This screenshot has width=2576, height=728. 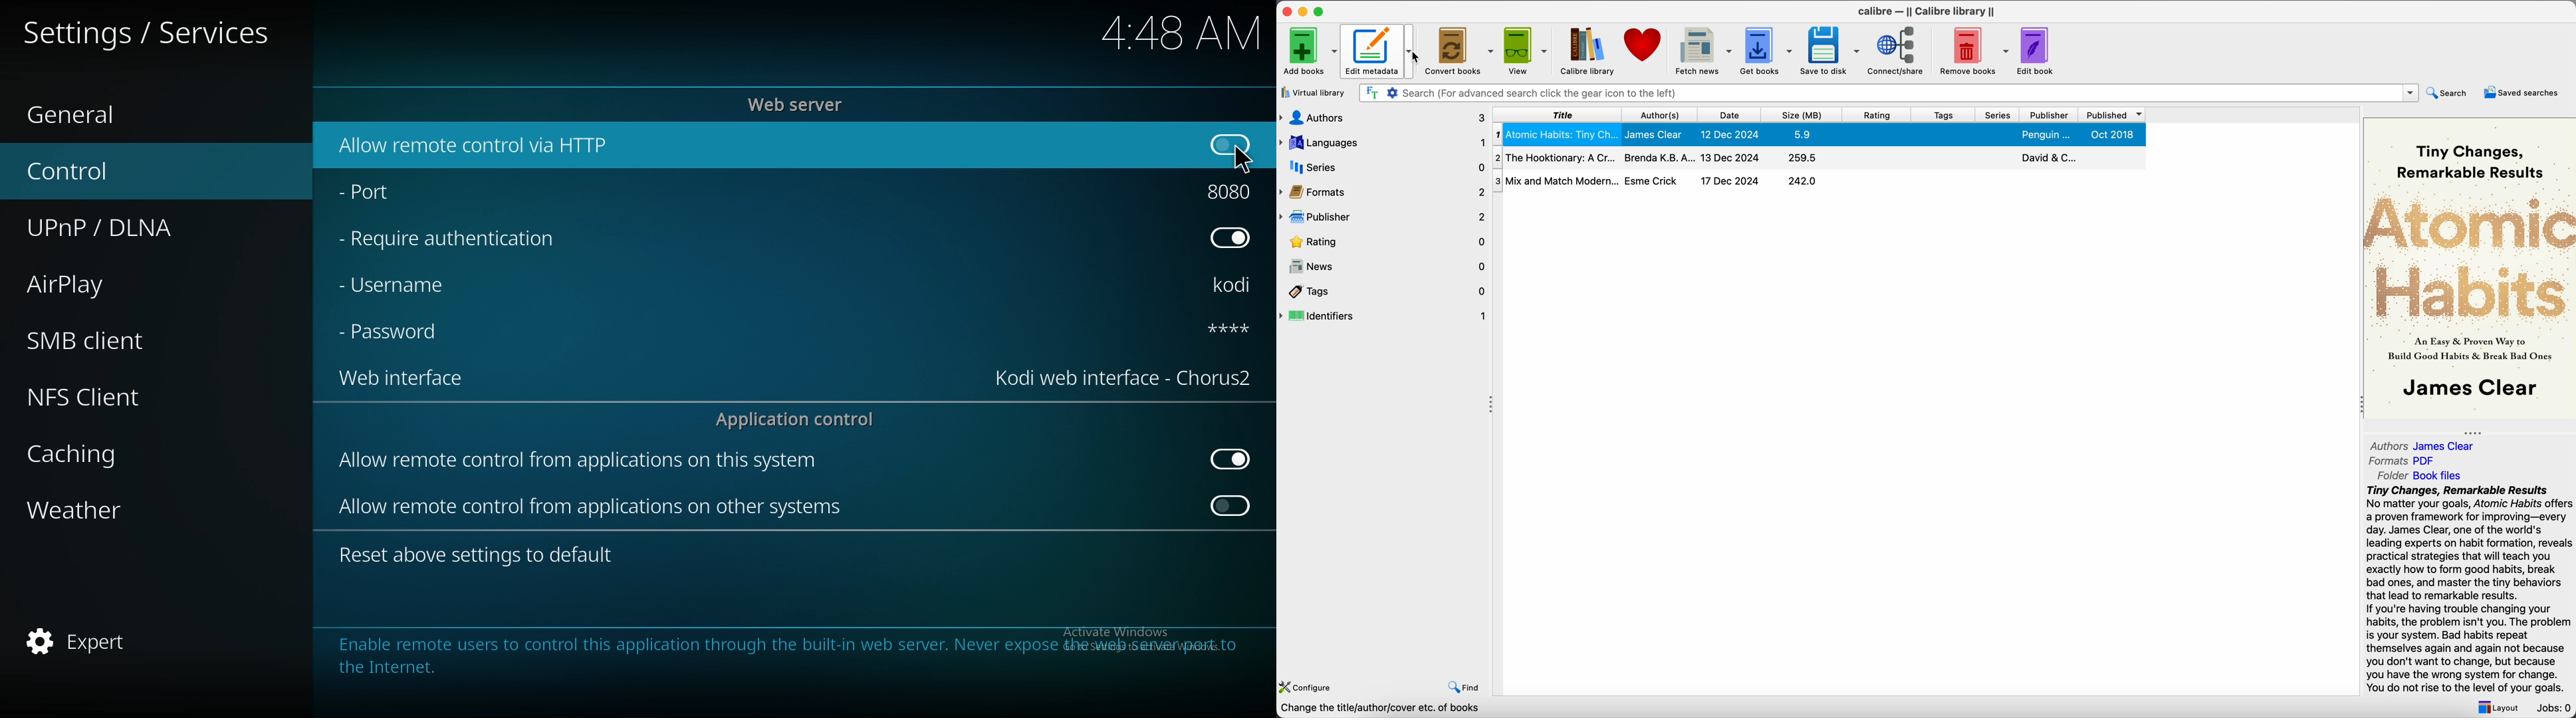 I want to click on web server, so click(x=802, y=103).